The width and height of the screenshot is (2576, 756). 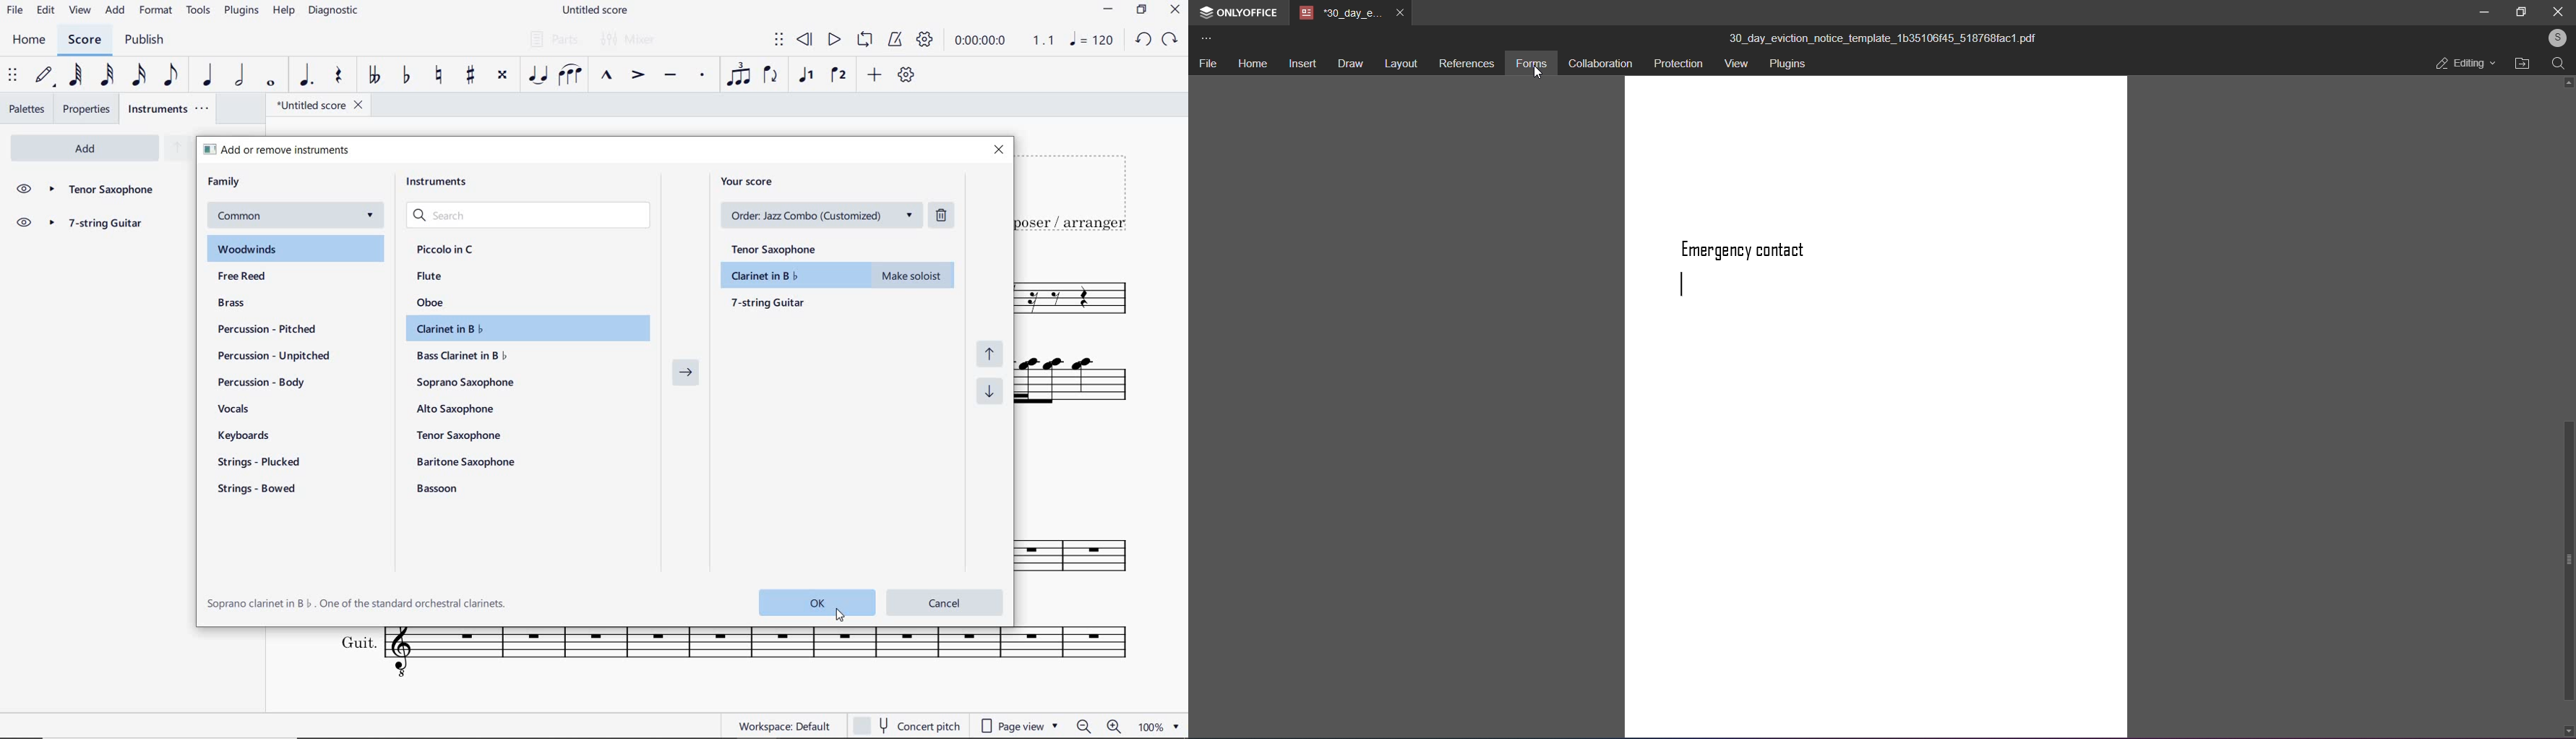 I want to click on INSTRUMENTS, so click(x=170, y=108).